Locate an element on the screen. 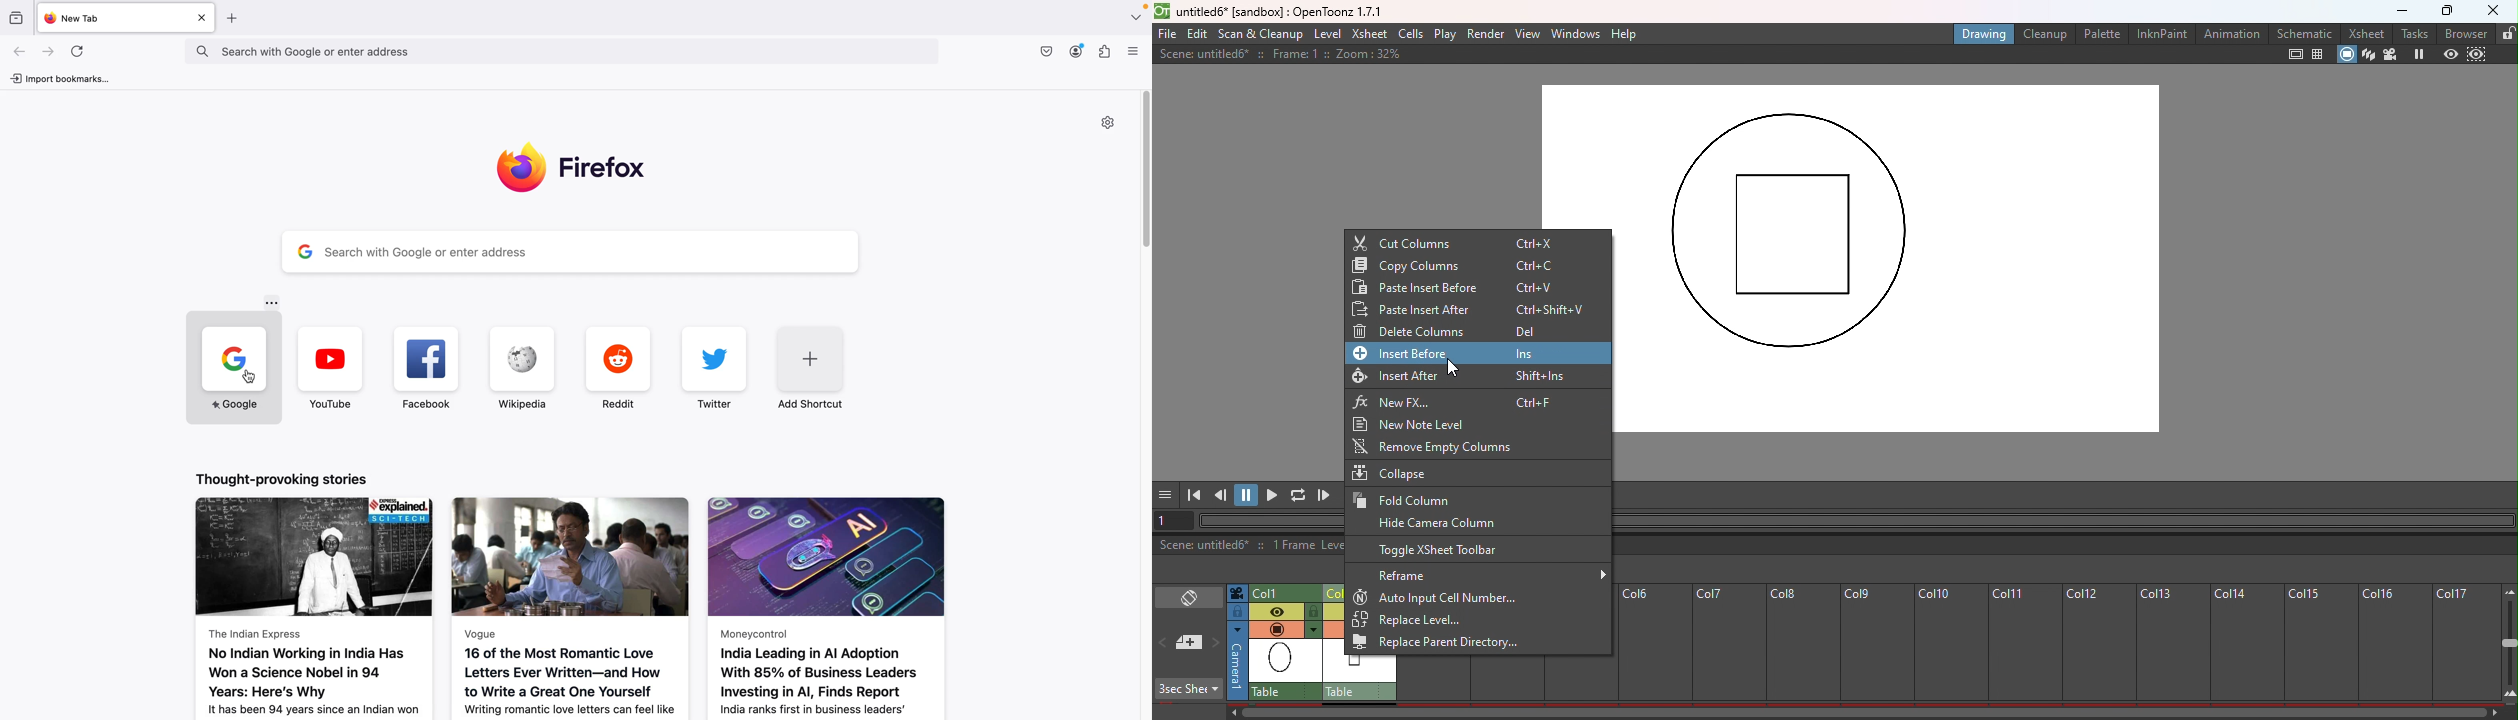 The height and width of the screenshot is (728, 2520). new tabs is located at coordinates (126, 18).